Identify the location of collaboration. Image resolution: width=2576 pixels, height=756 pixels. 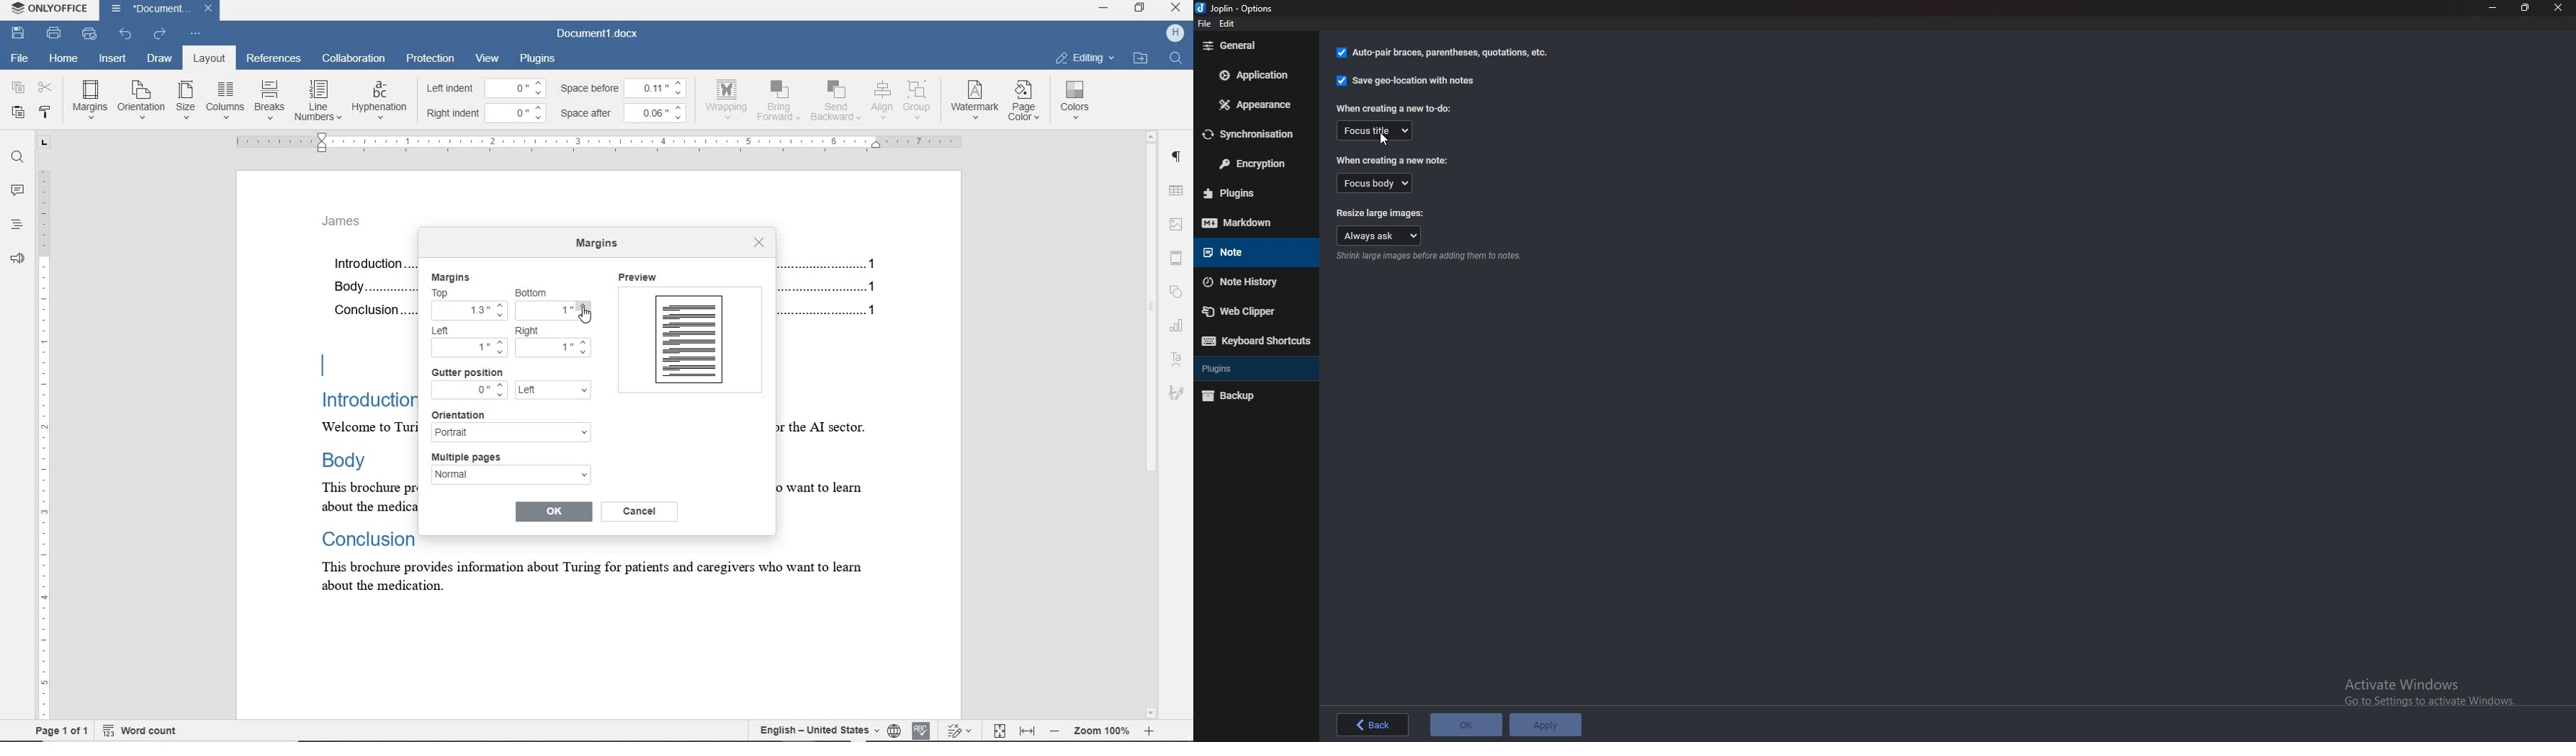
(355, 60).